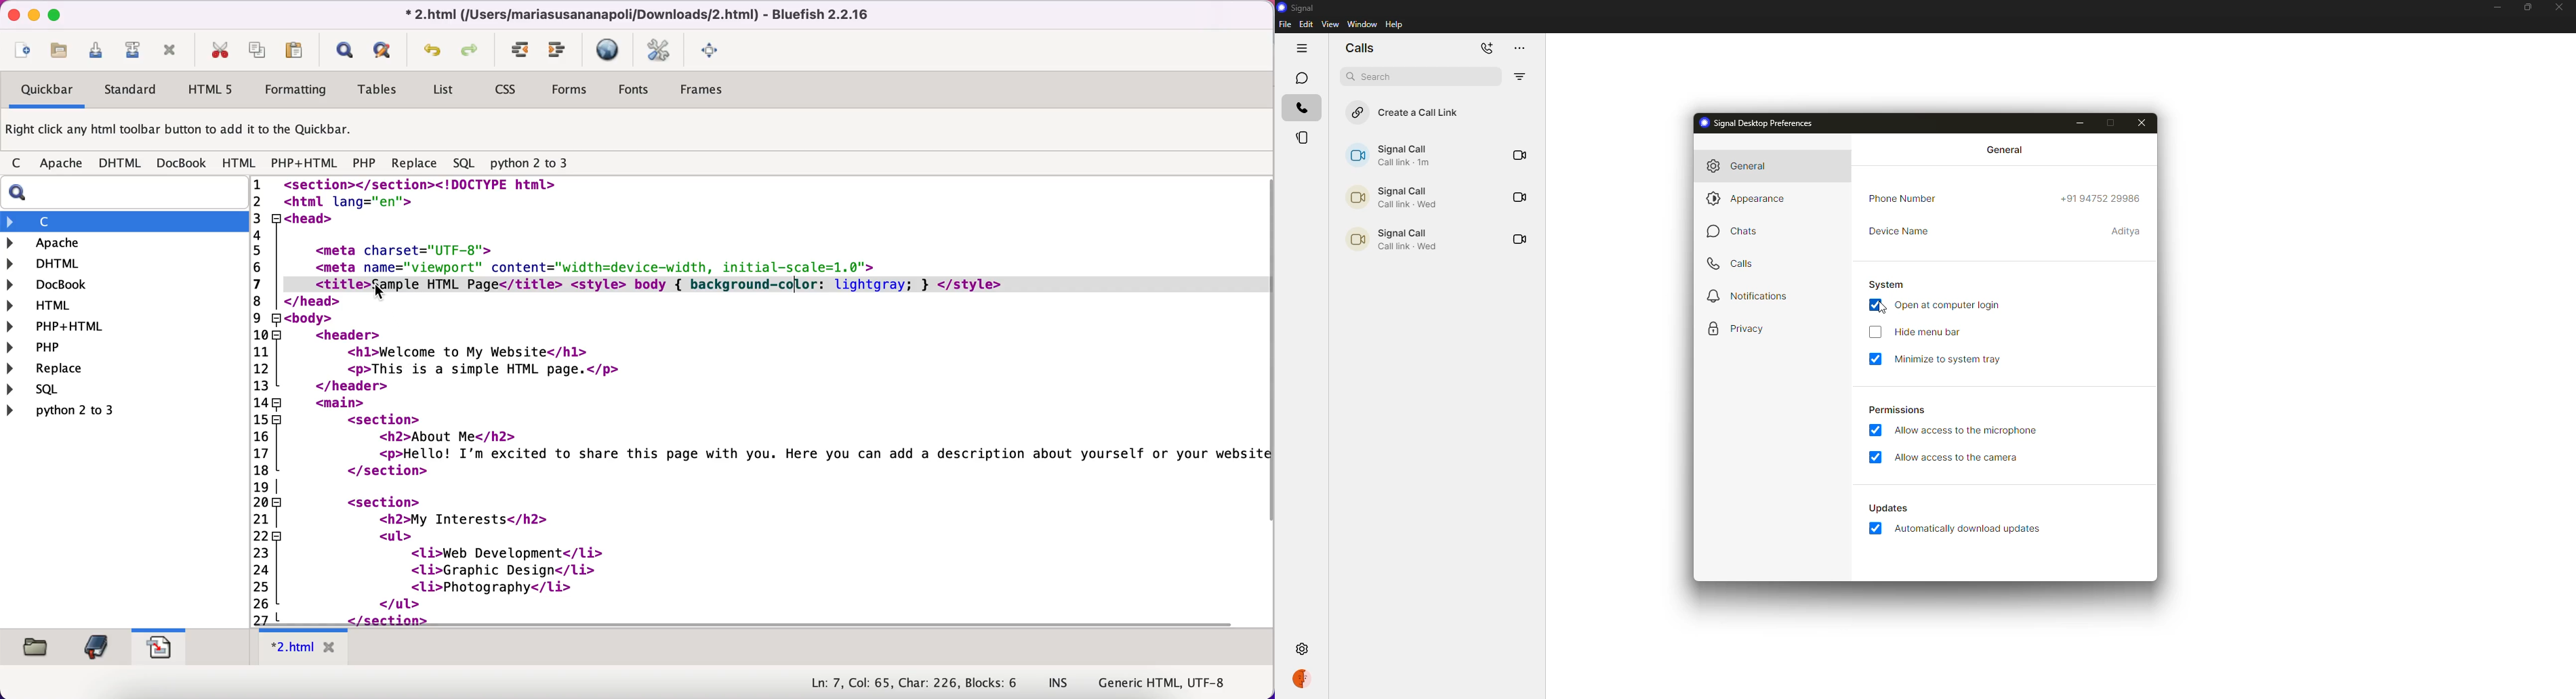  Describe the element at coordinates (380, 295) in the screenshot. I see `cursor ` at that location.